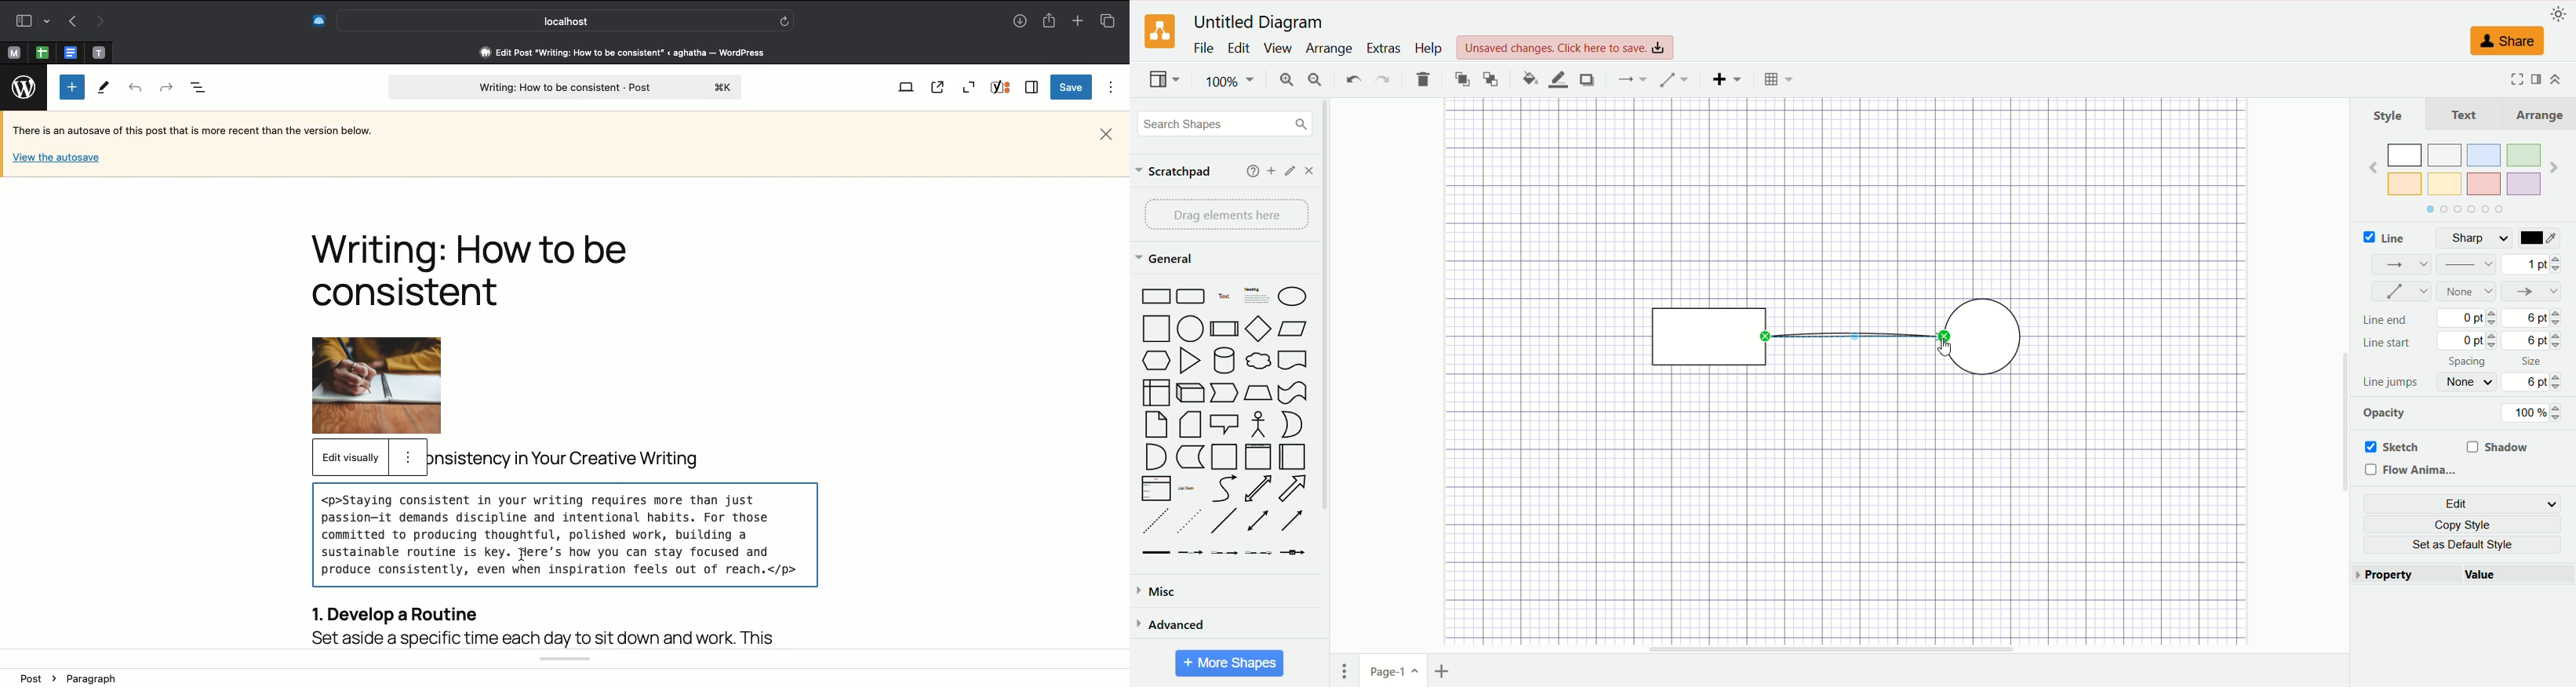 The width and height of the screenshot is (2576, 700). Describe the element at coordinates (2533, 316) in the screenshot. I see `6 pt` at that location.